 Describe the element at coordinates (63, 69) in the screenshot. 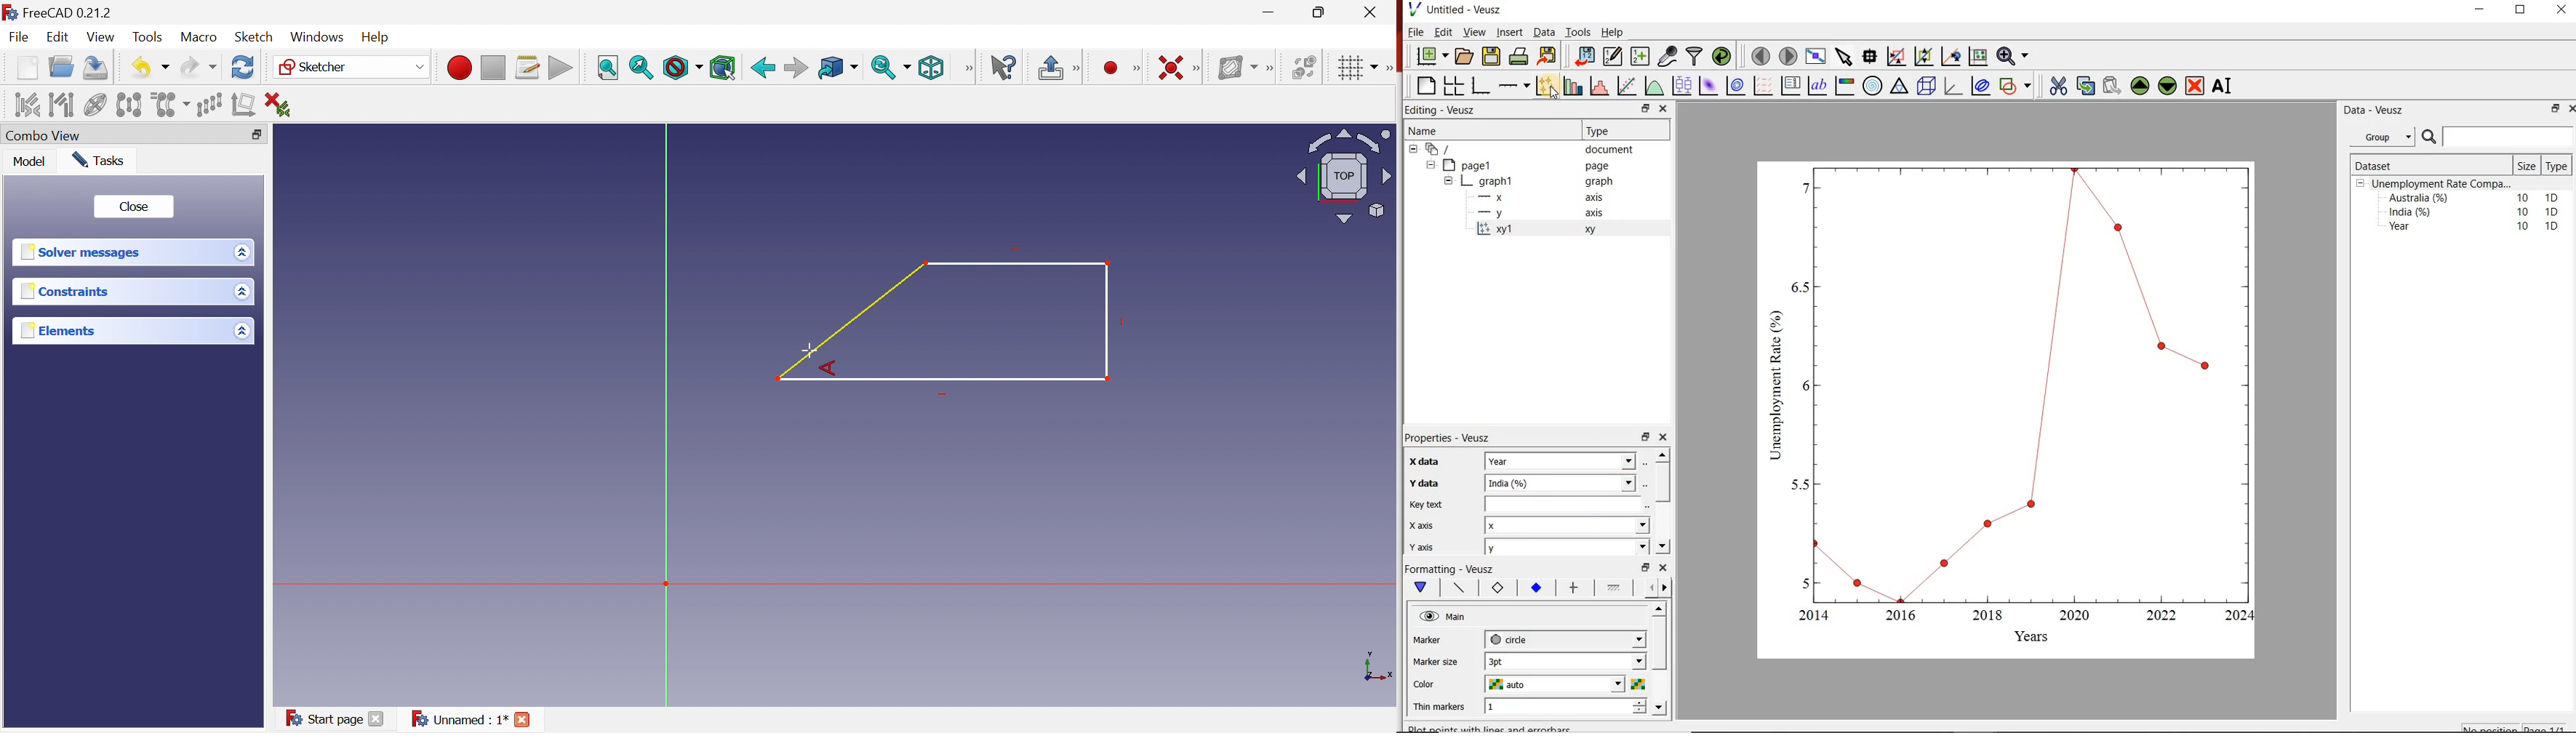

I see `Open` at that location.